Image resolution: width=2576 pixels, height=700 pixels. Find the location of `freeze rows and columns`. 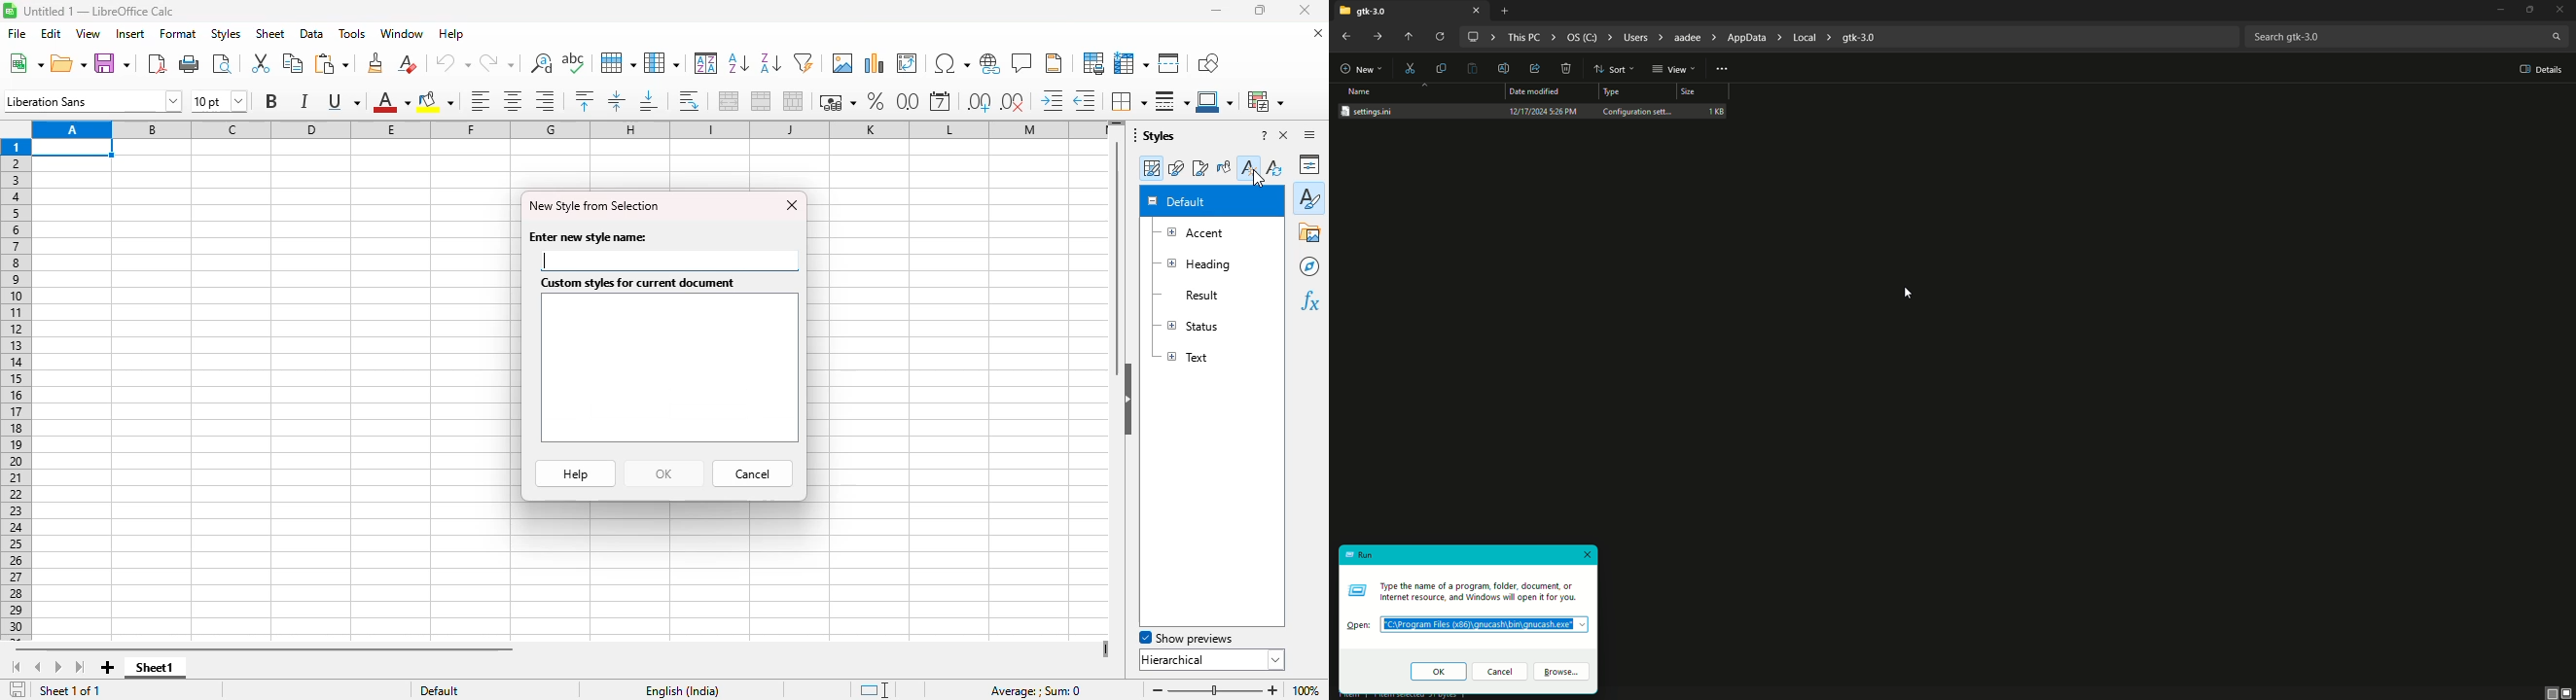

freeze rows and columns is located at coordinates (1131, 63).